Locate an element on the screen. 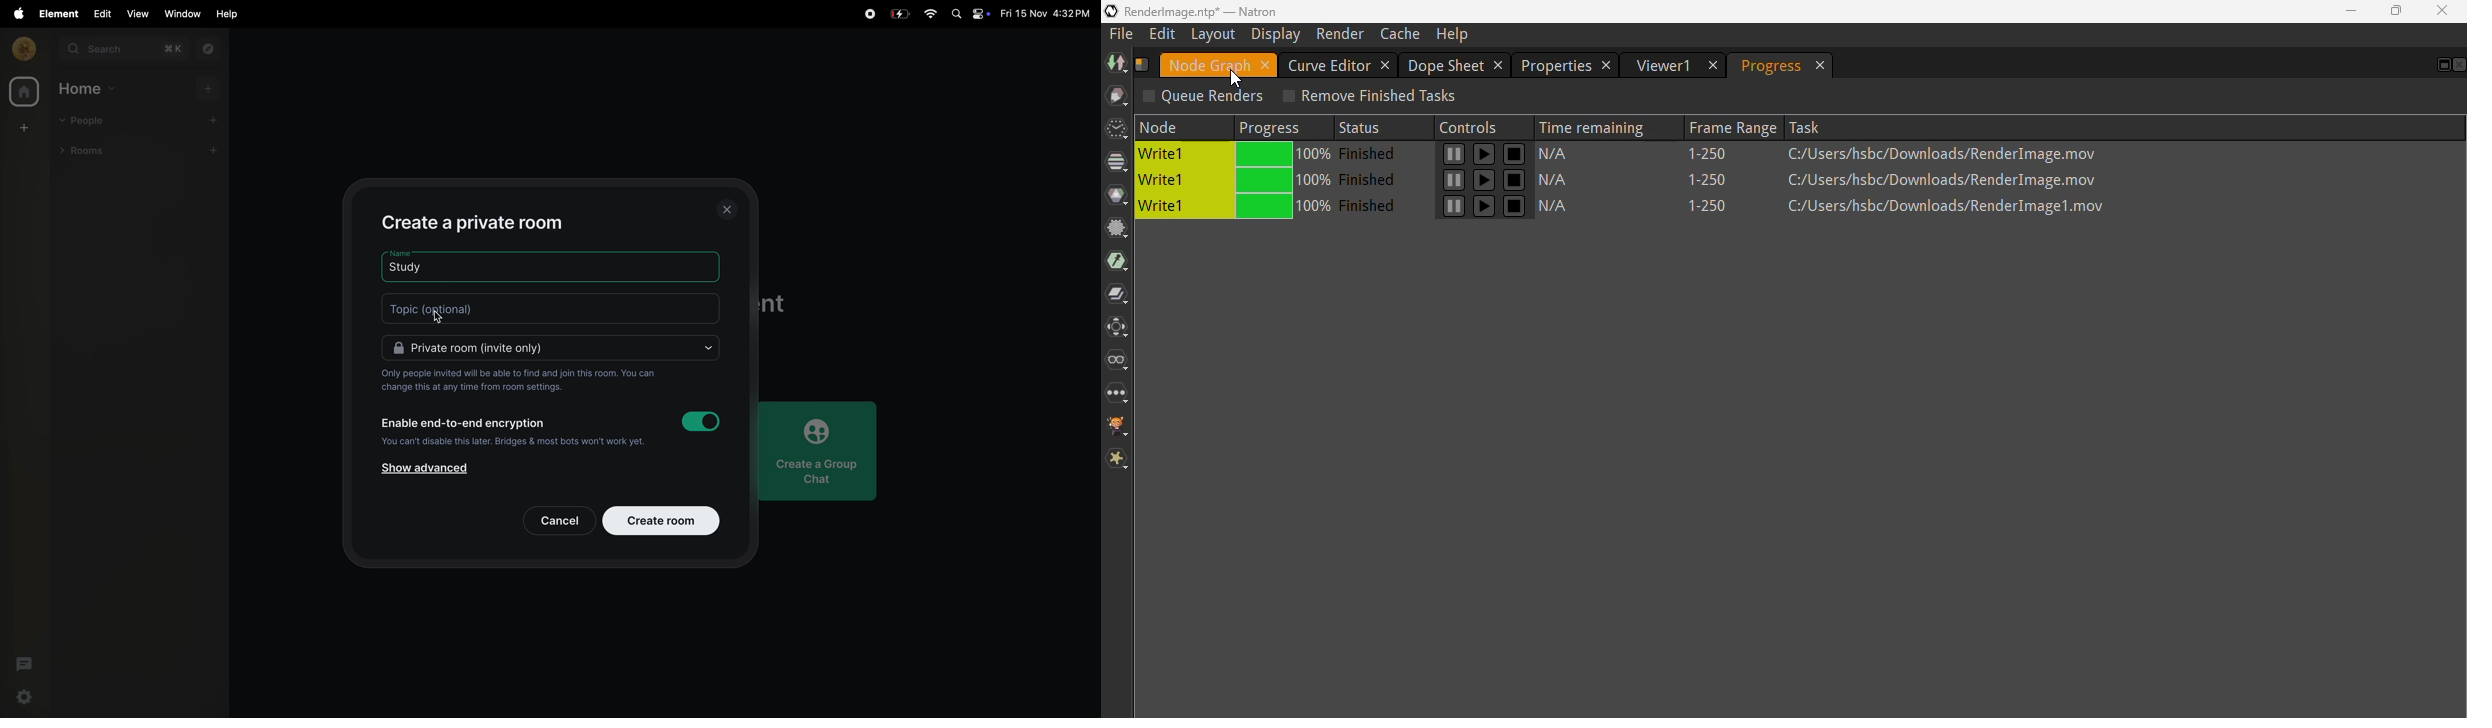 Image resolution: width=2492 pixels, height=728 pixels. render is located at coordinates (1340, 34).